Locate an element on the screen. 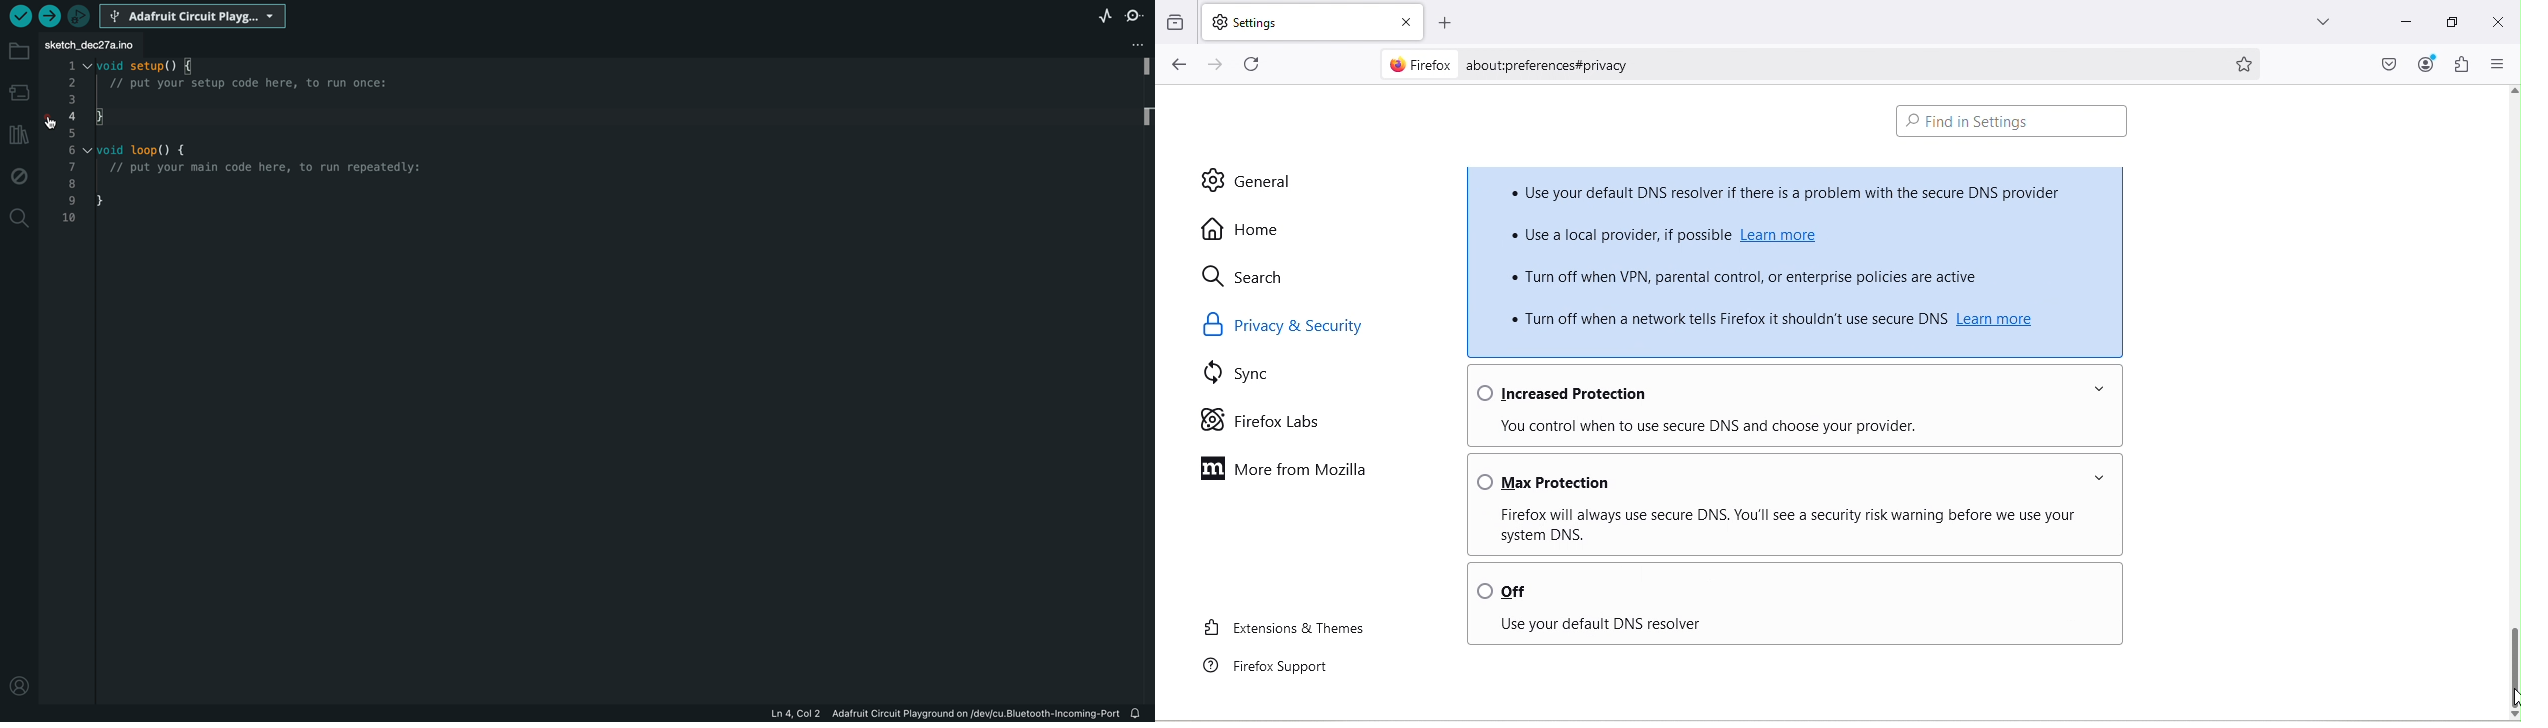 The image size is (2548, 728). Increased protection is located at coordinates (1791, 389).